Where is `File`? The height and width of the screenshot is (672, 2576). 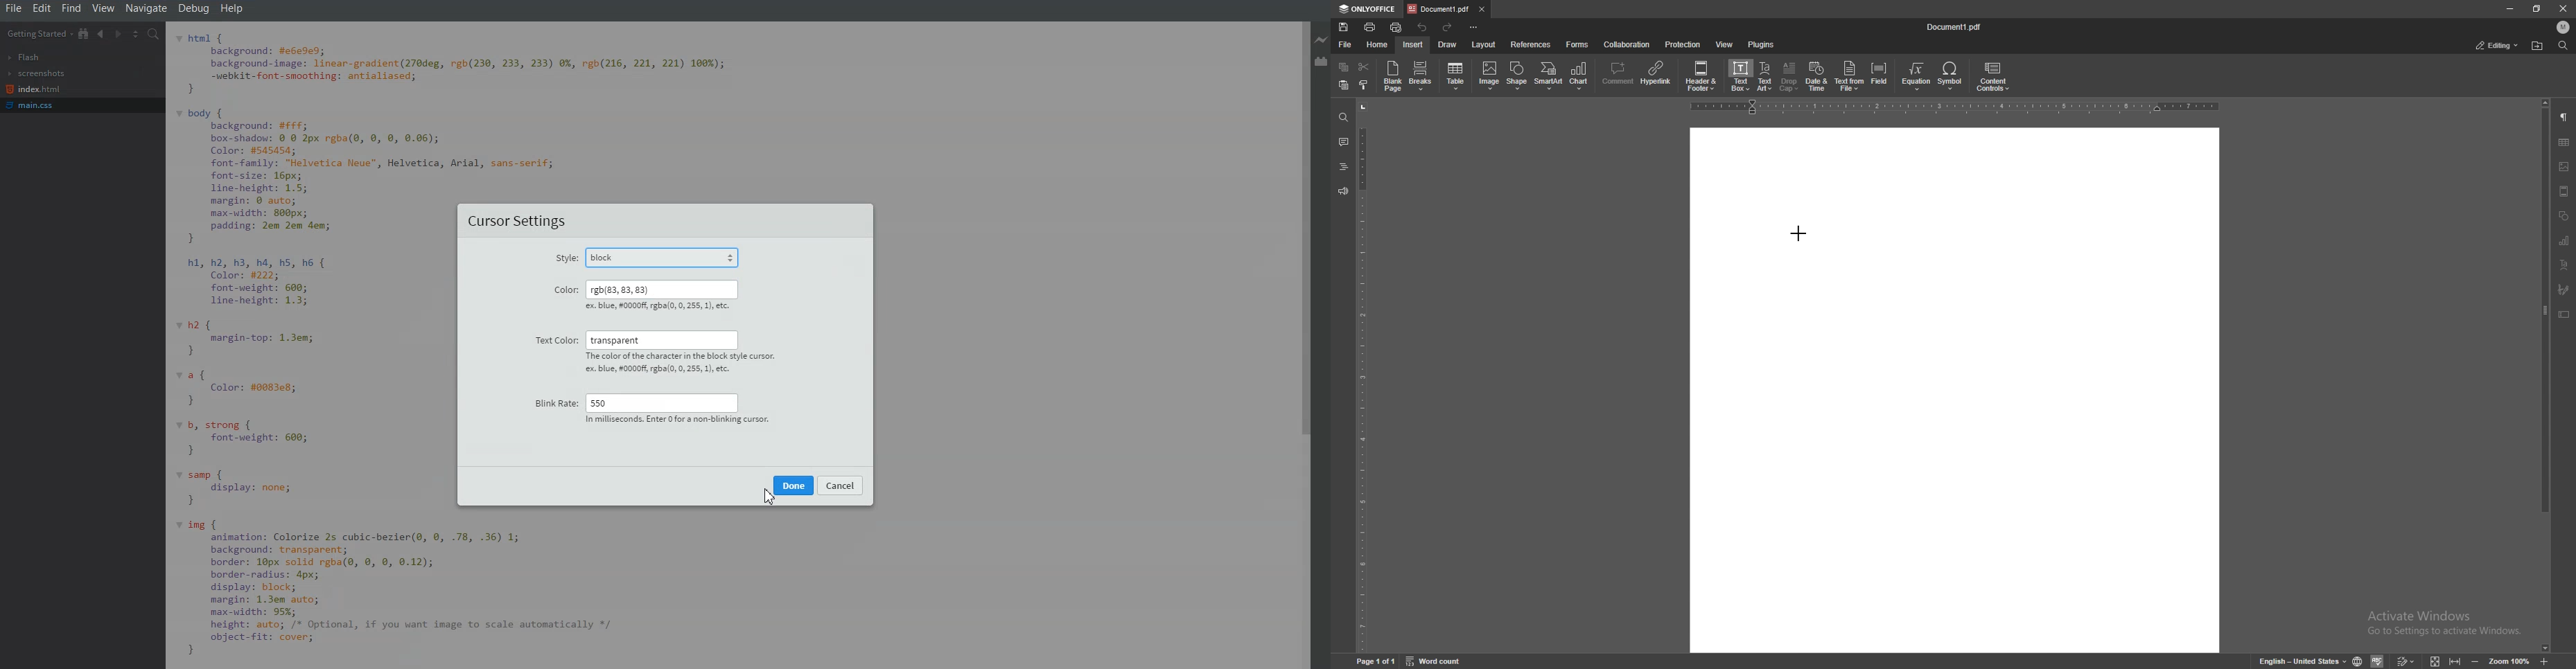 File is located at coordinates (13, 8).